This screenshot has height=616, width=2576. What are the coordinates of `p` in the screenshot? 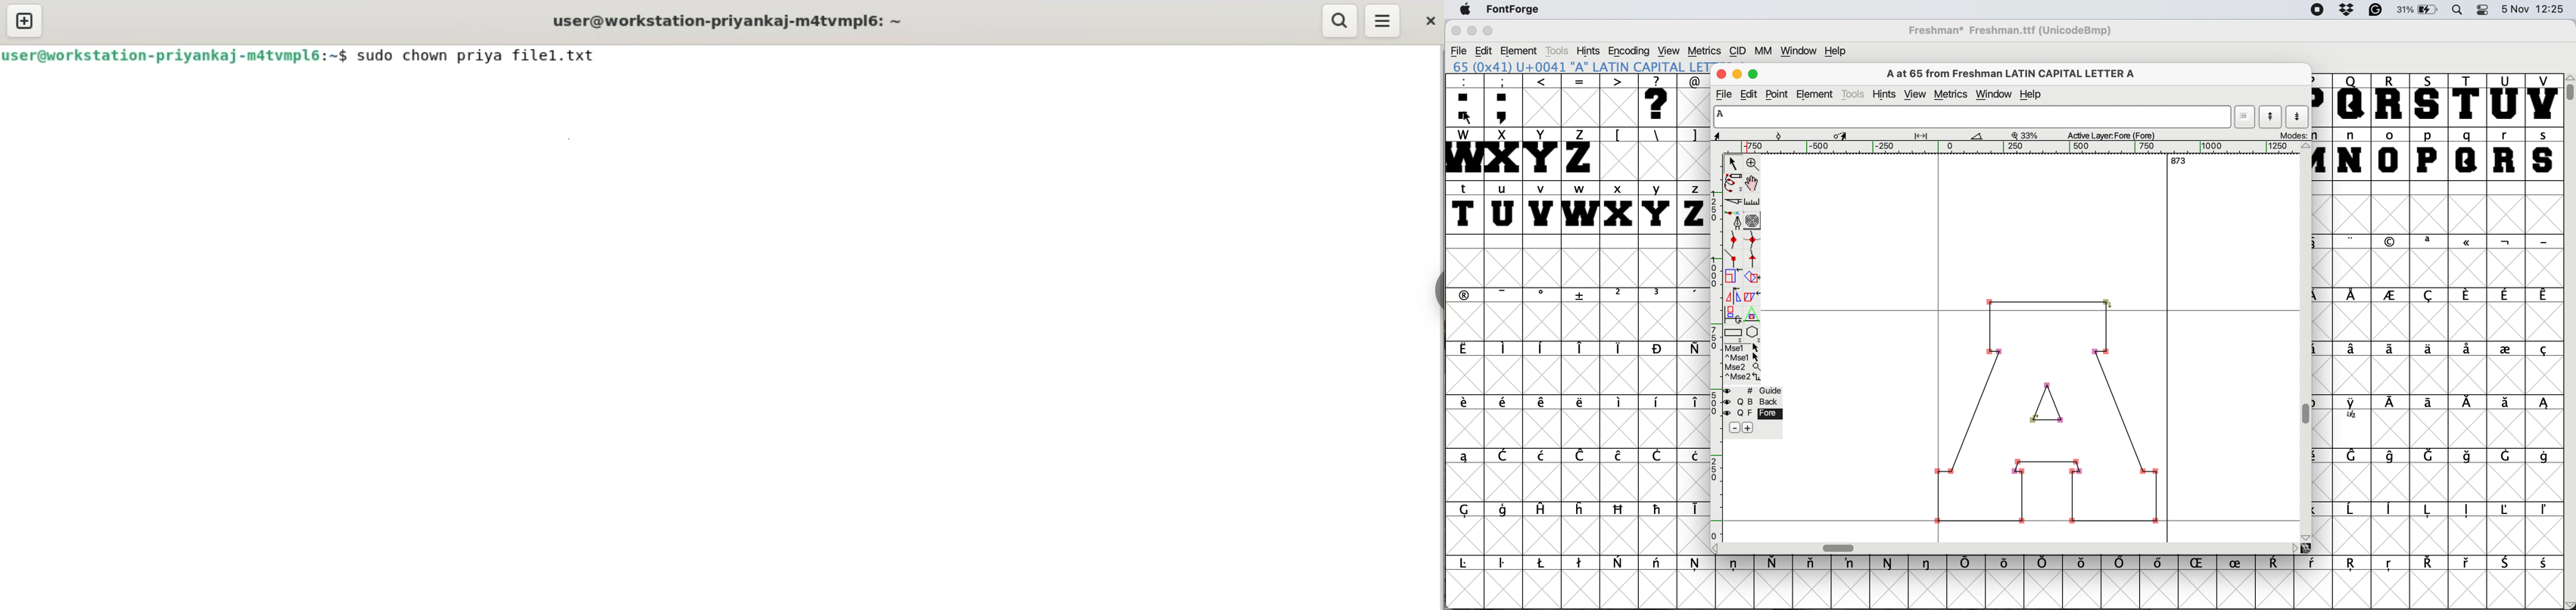 It's located at (2428, 153).